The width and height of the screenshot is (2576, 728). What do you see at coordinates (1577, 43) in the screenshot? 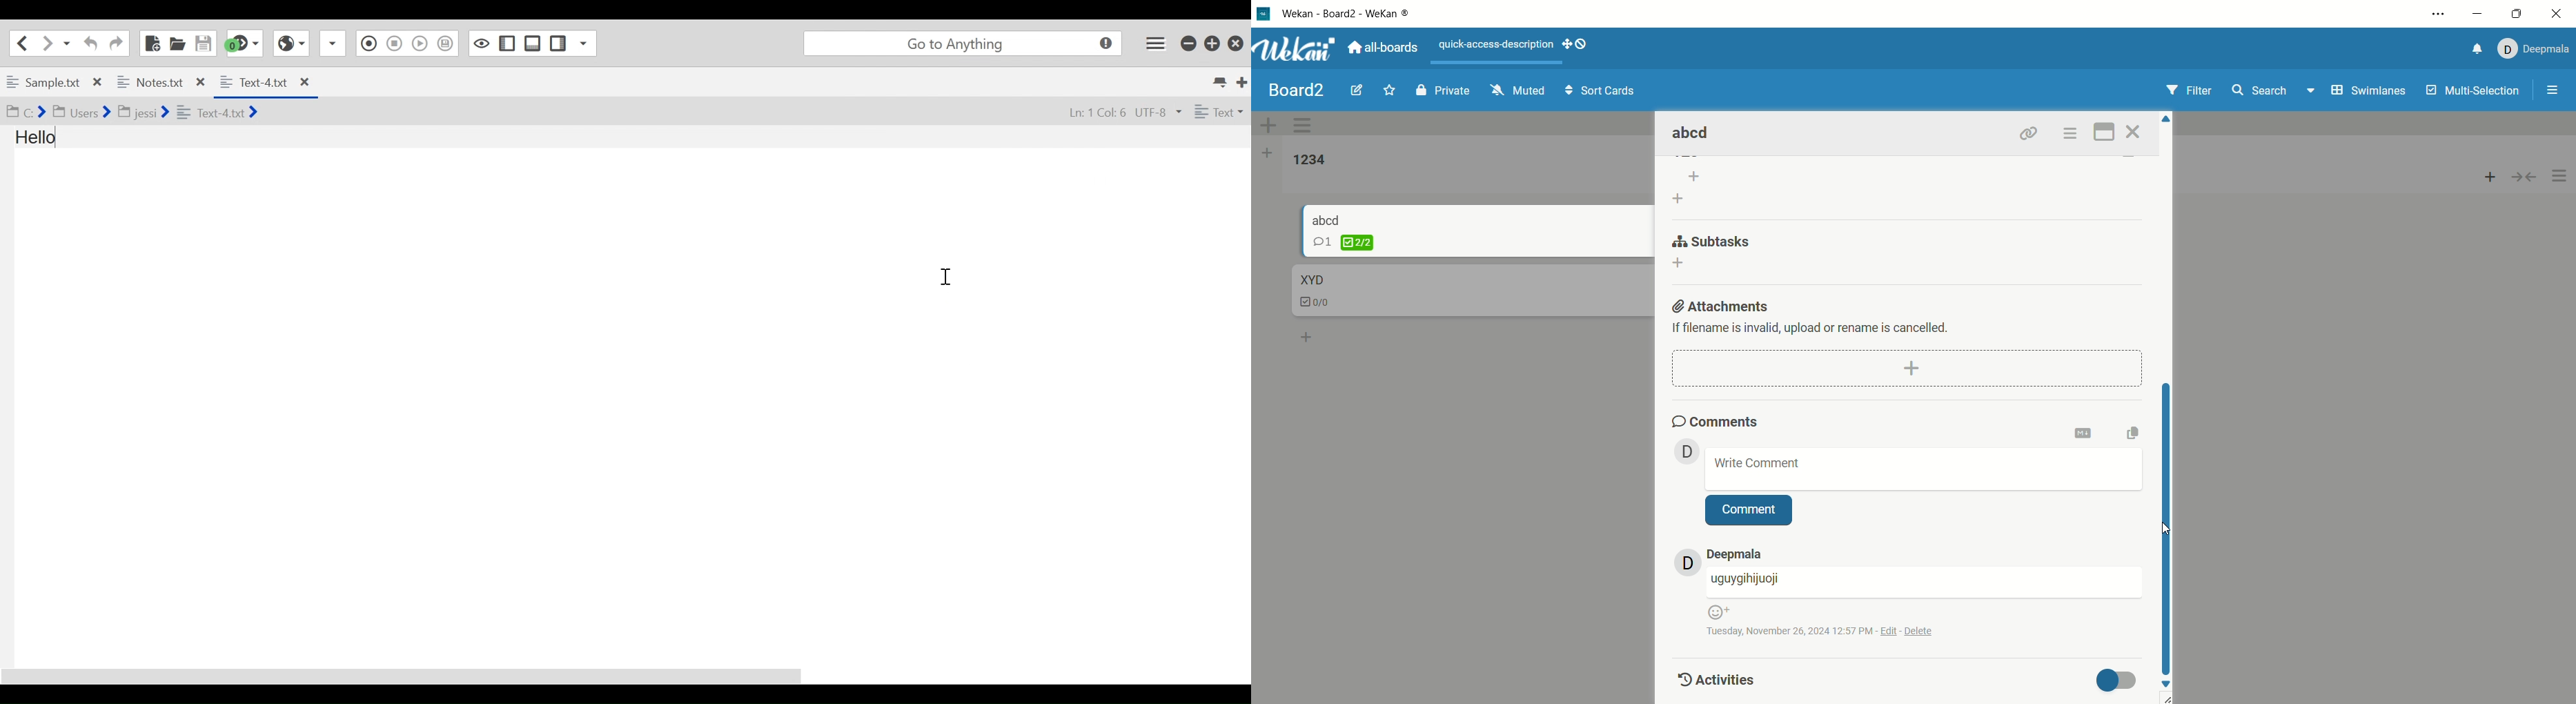
I see `show-desktop-drag-handles` at bounding box center [1577, 43].